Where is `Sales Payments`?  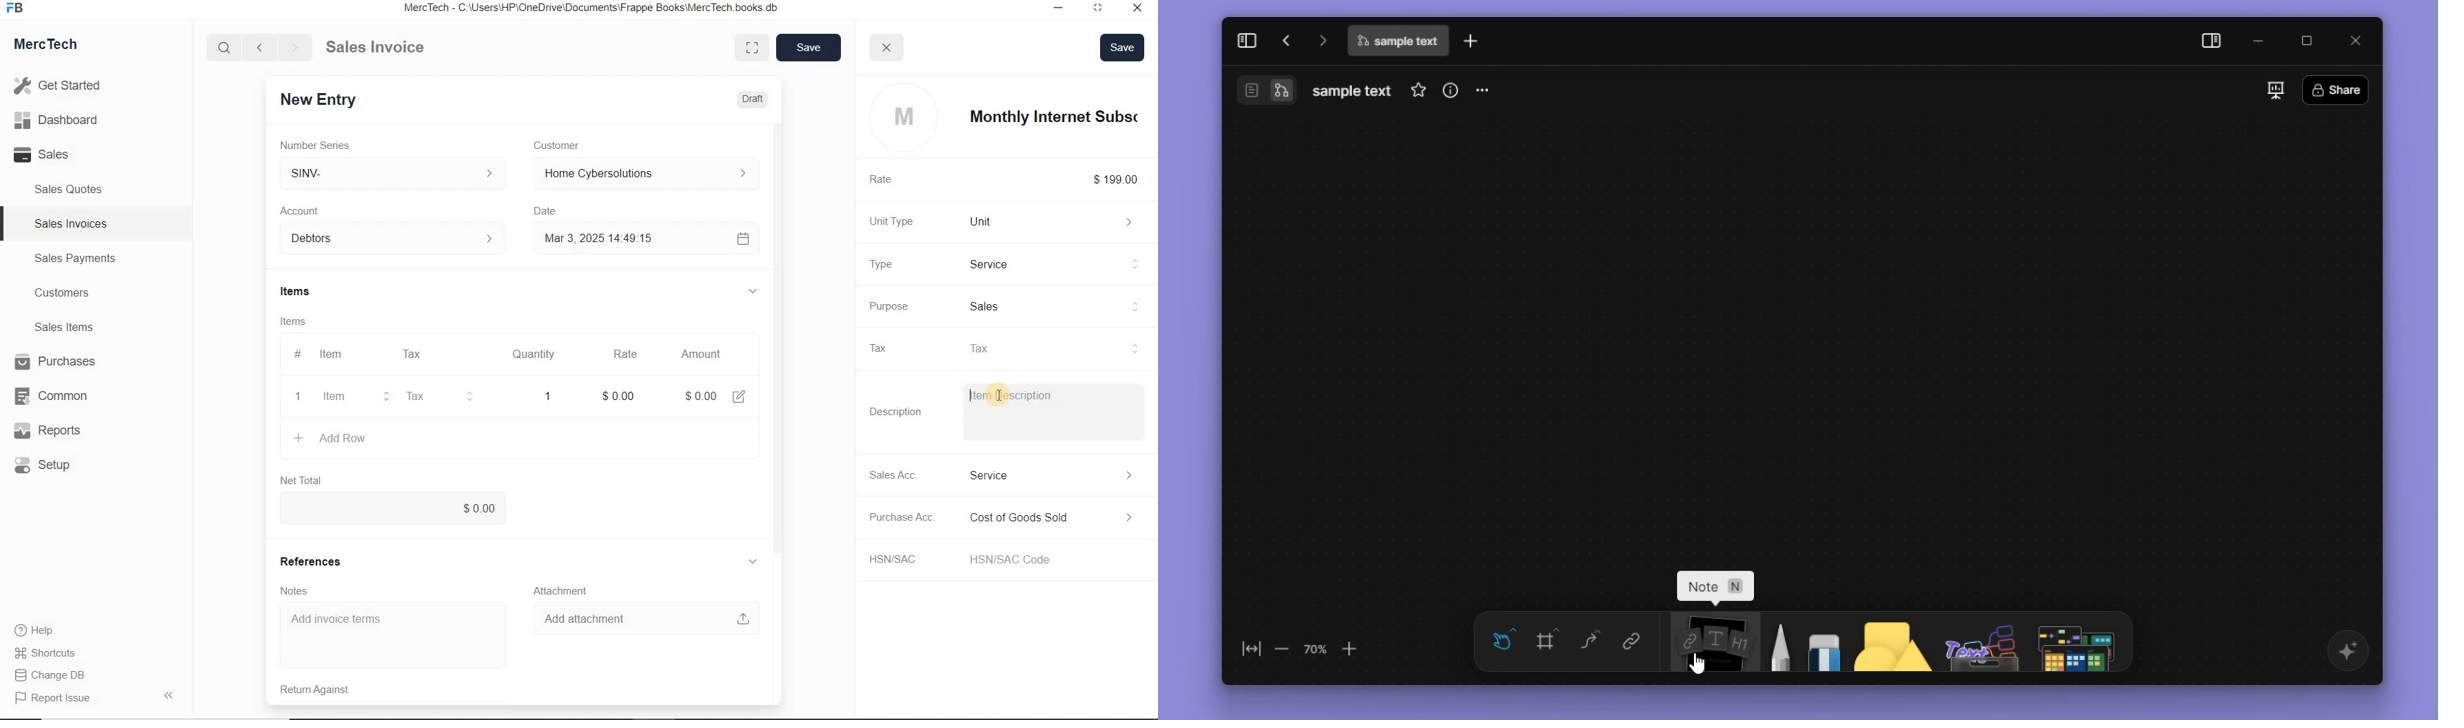 Sales Payments is located at coordinates (73, 259).